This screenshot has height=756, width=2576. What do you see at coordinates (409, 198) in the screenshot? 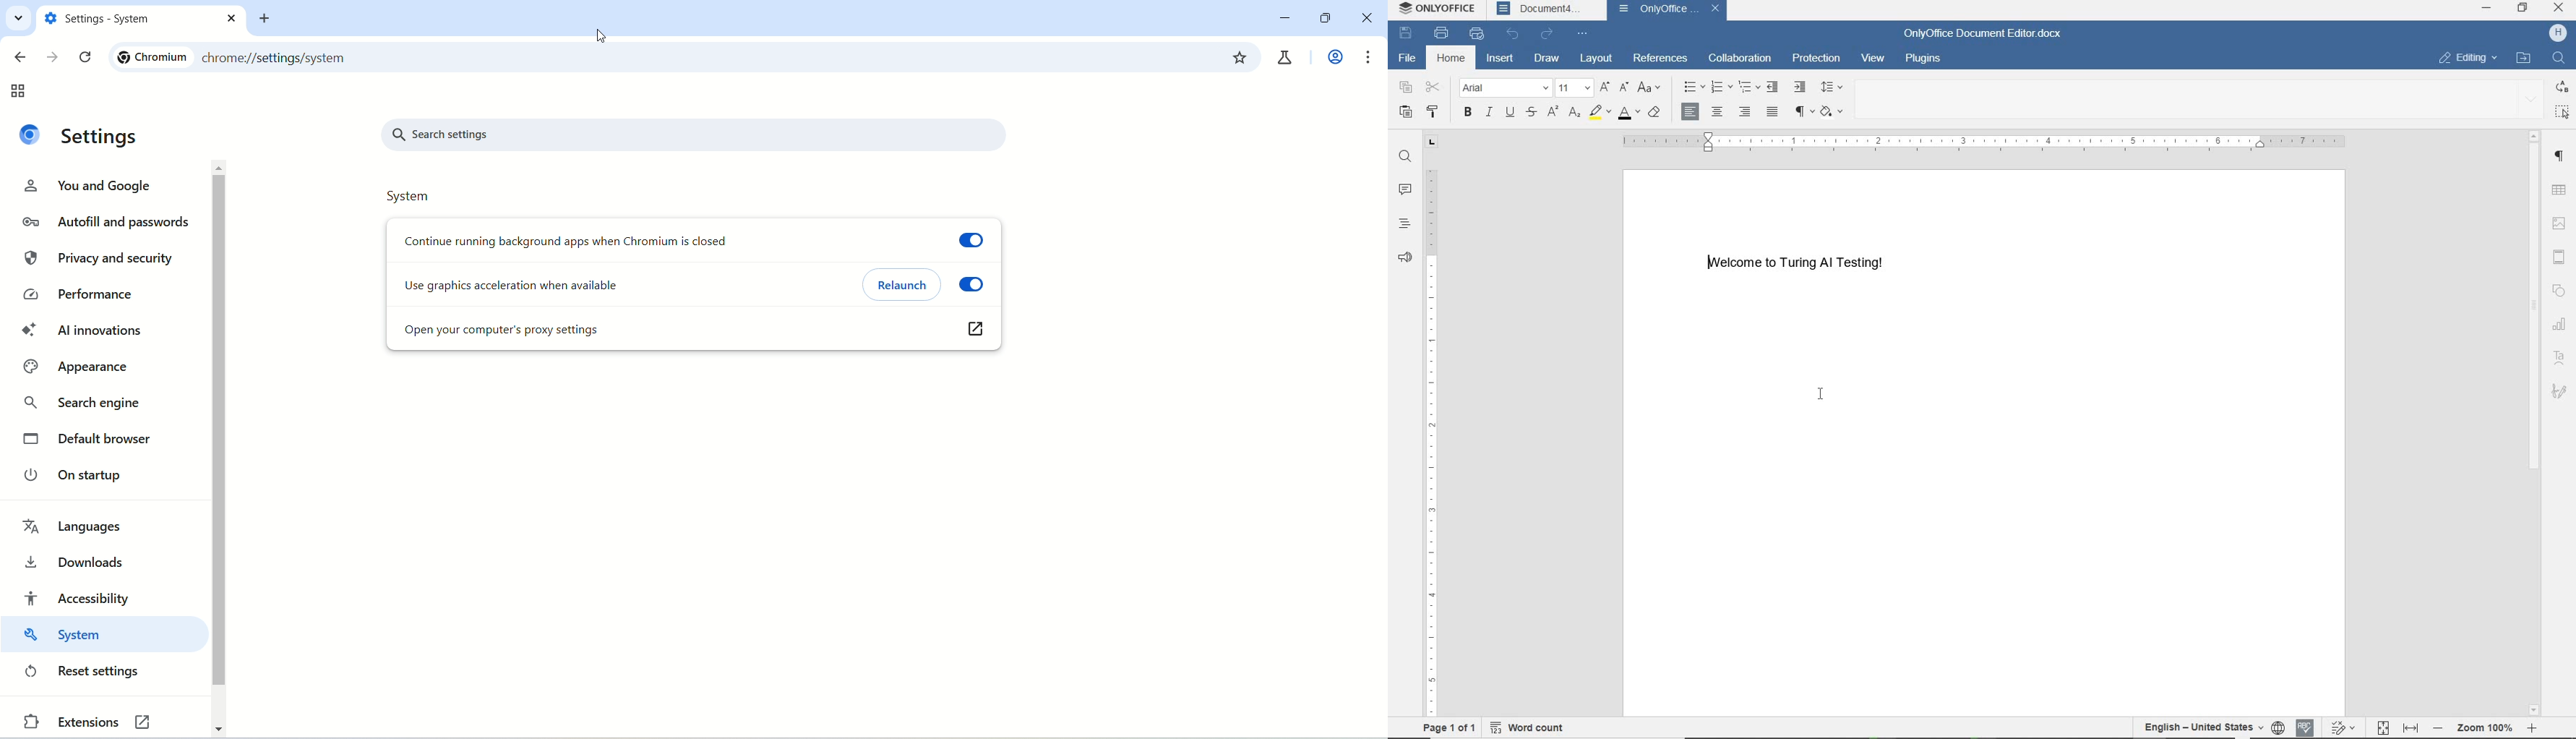
I see `system` at bounding box center [409, 198].